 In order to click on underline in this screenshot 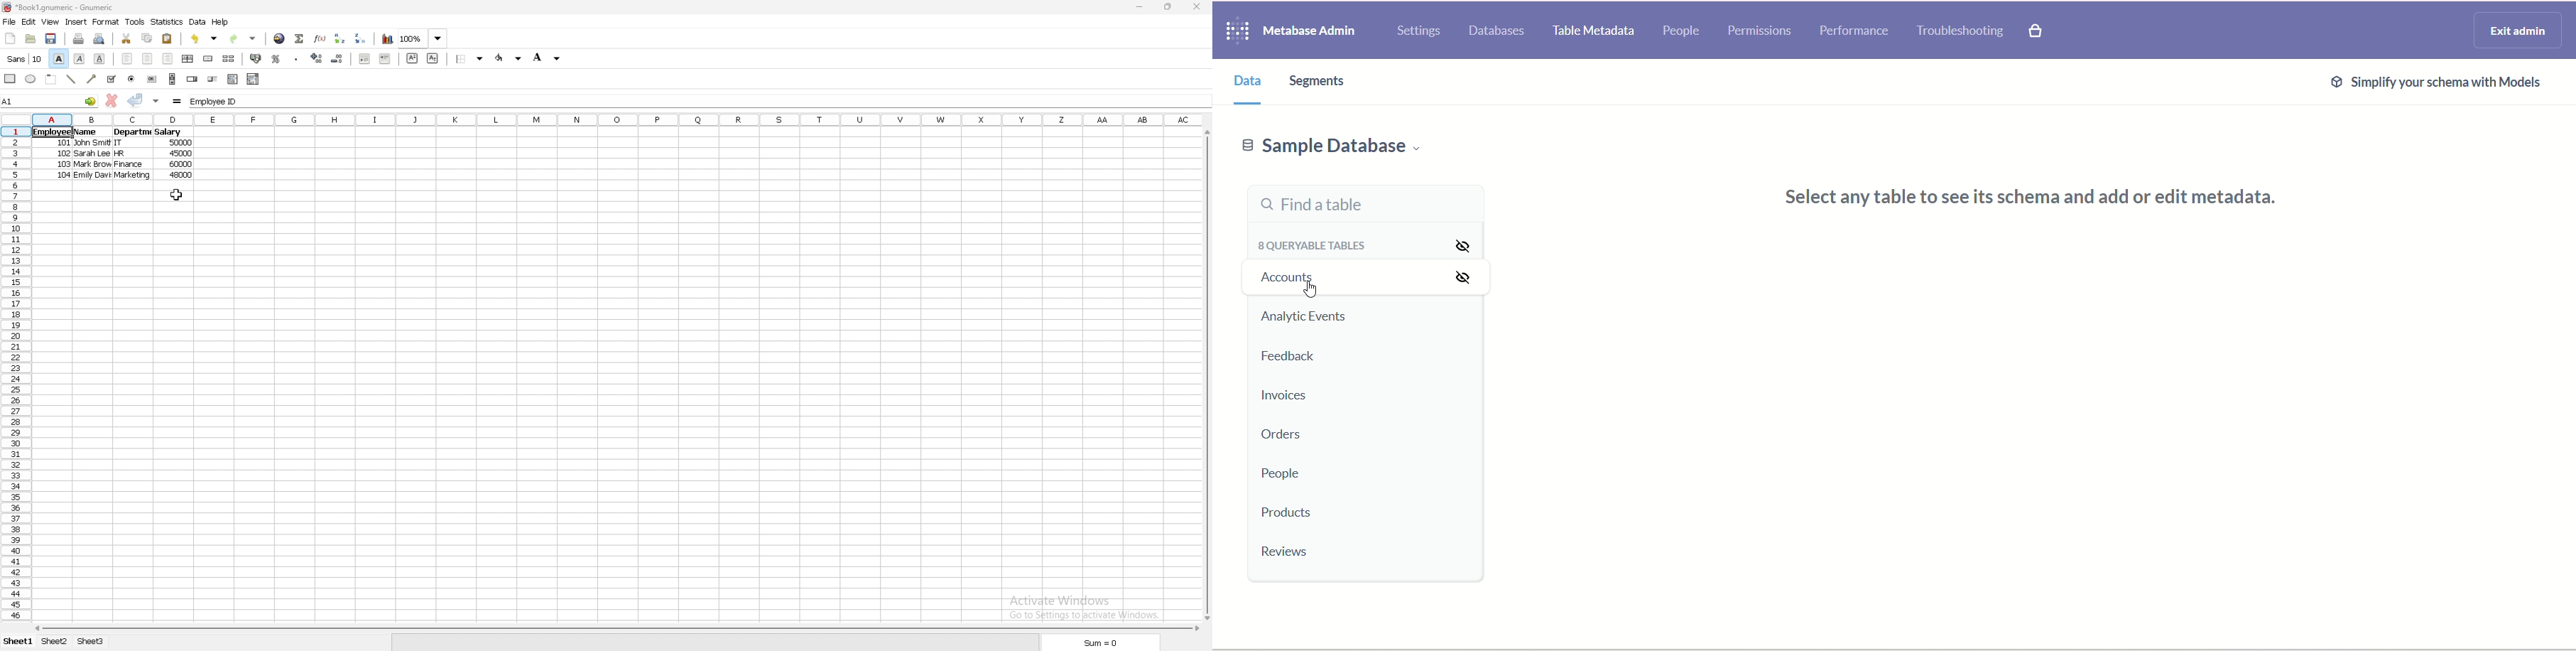, I will do `click(100, 59)`.